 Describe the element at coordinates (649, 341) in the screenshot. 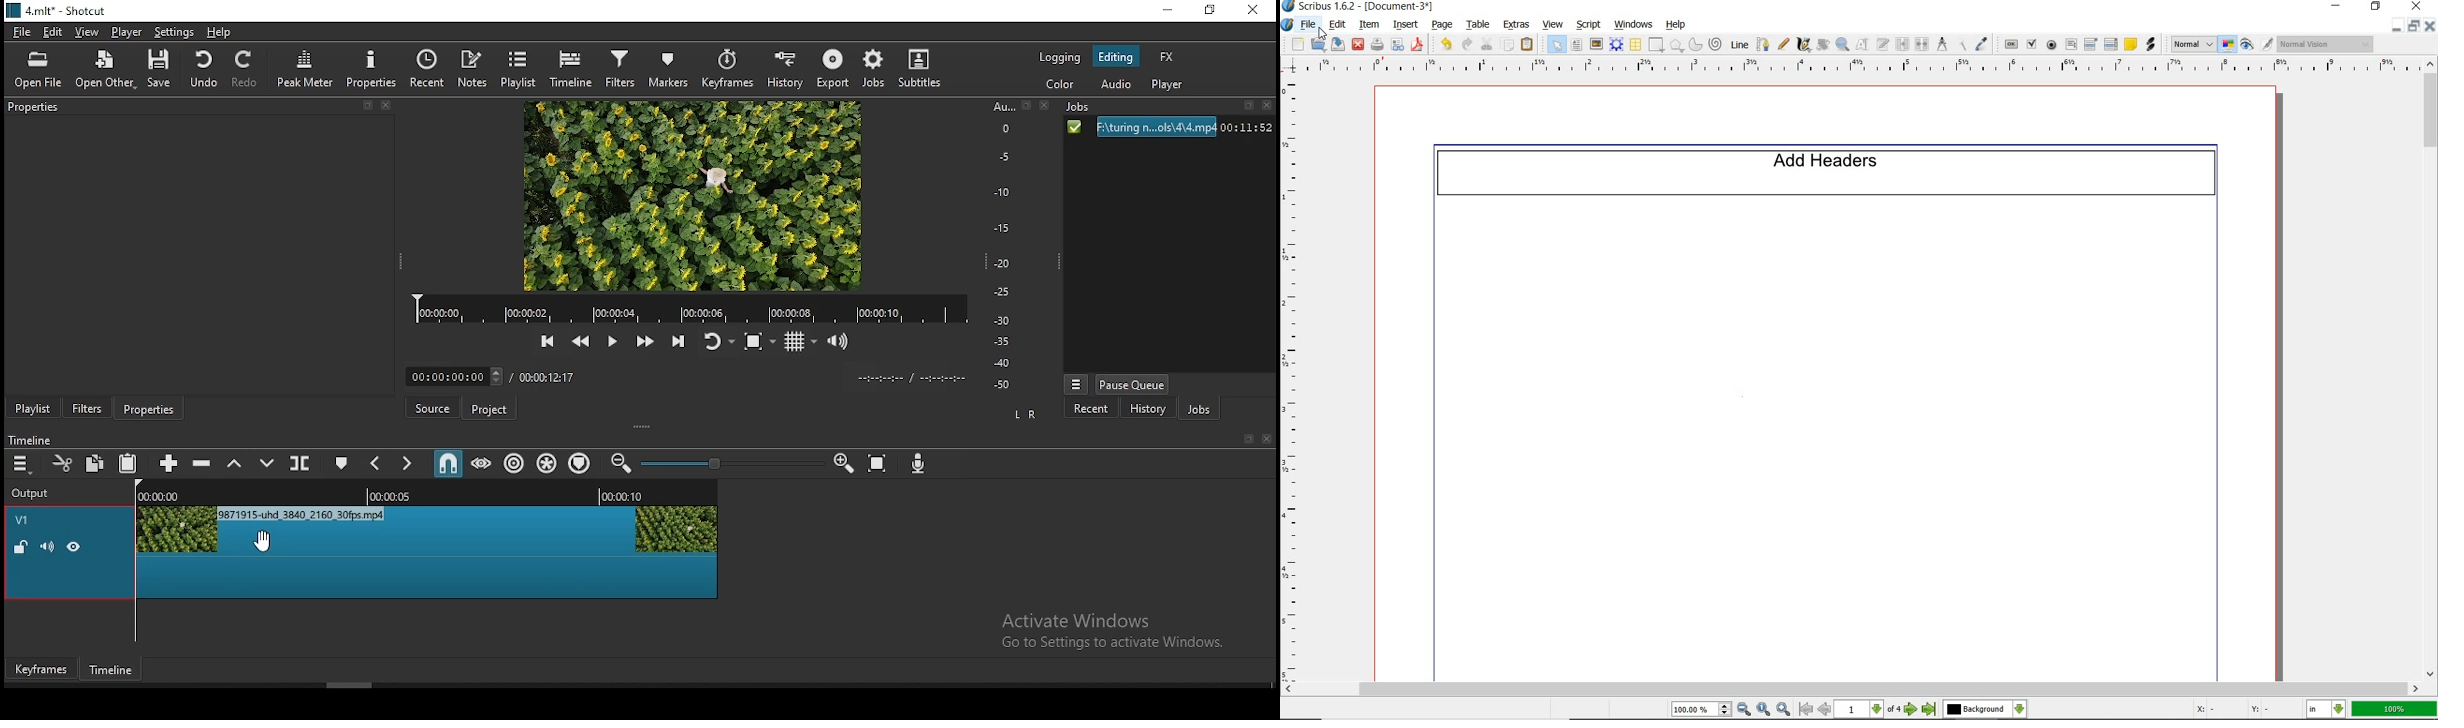

I see `play quickly forwards` at that location.